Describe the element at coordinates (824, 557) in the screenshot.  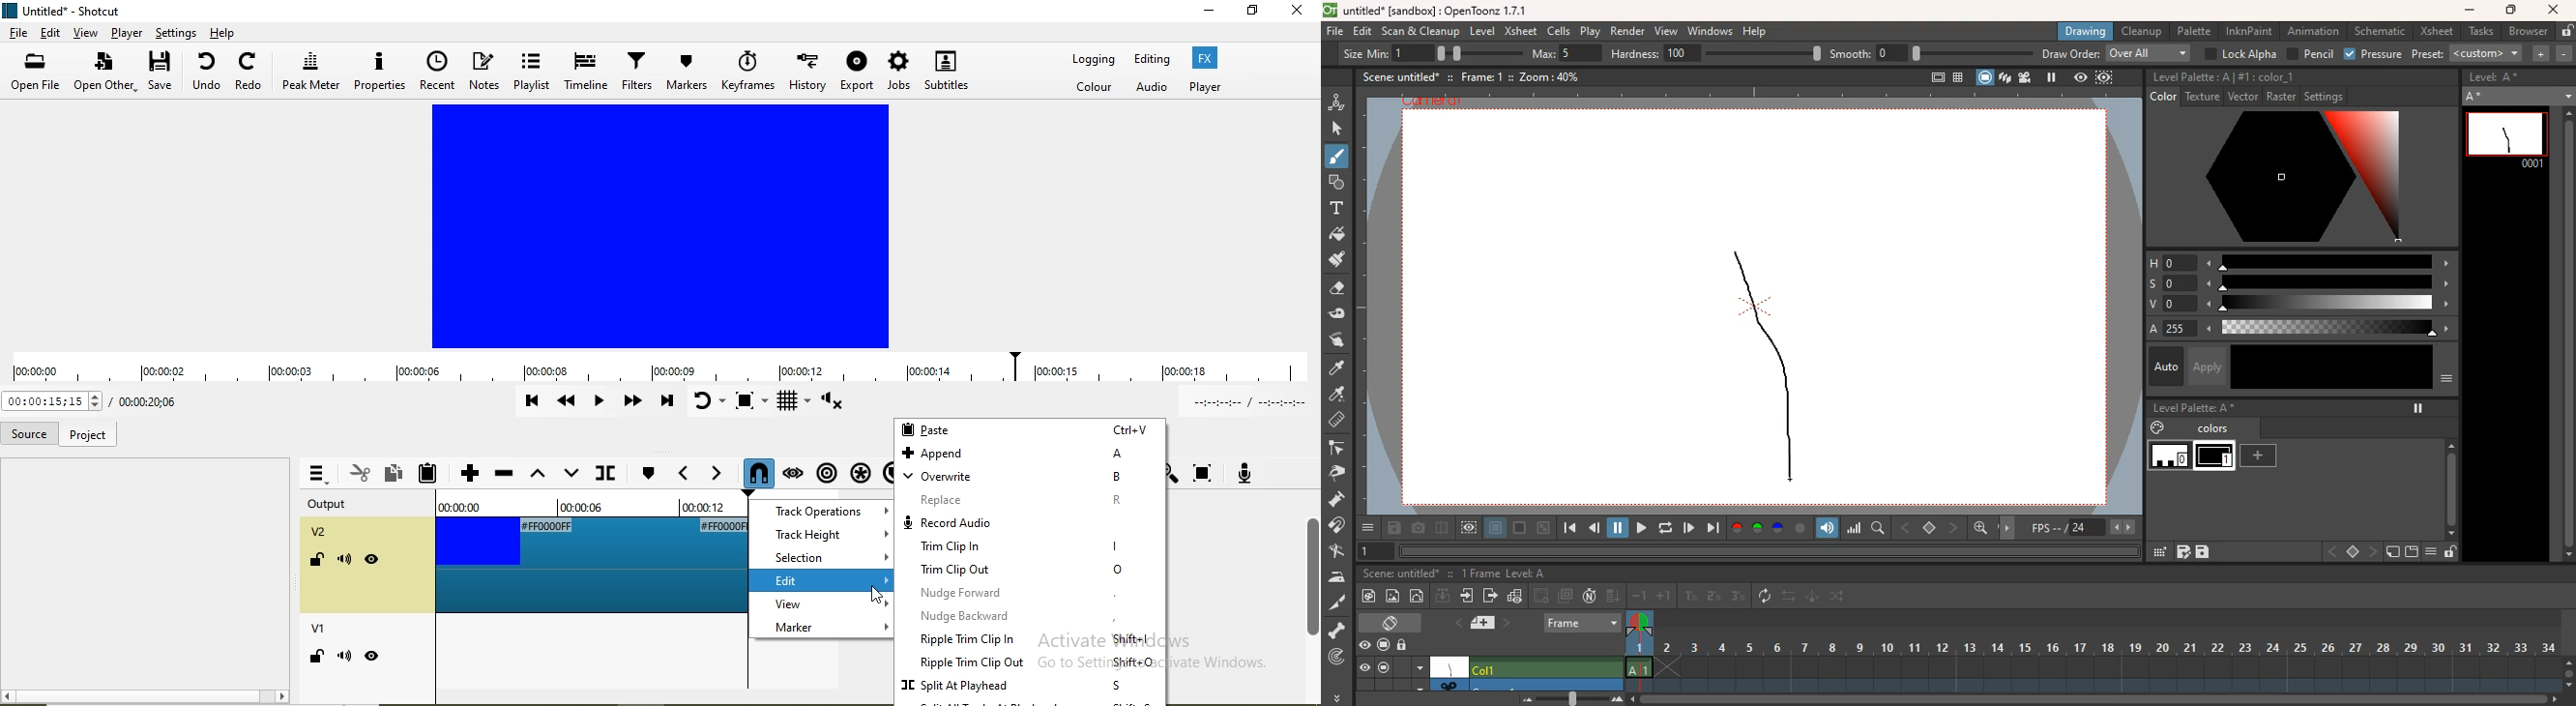
I see `selection` at that location.